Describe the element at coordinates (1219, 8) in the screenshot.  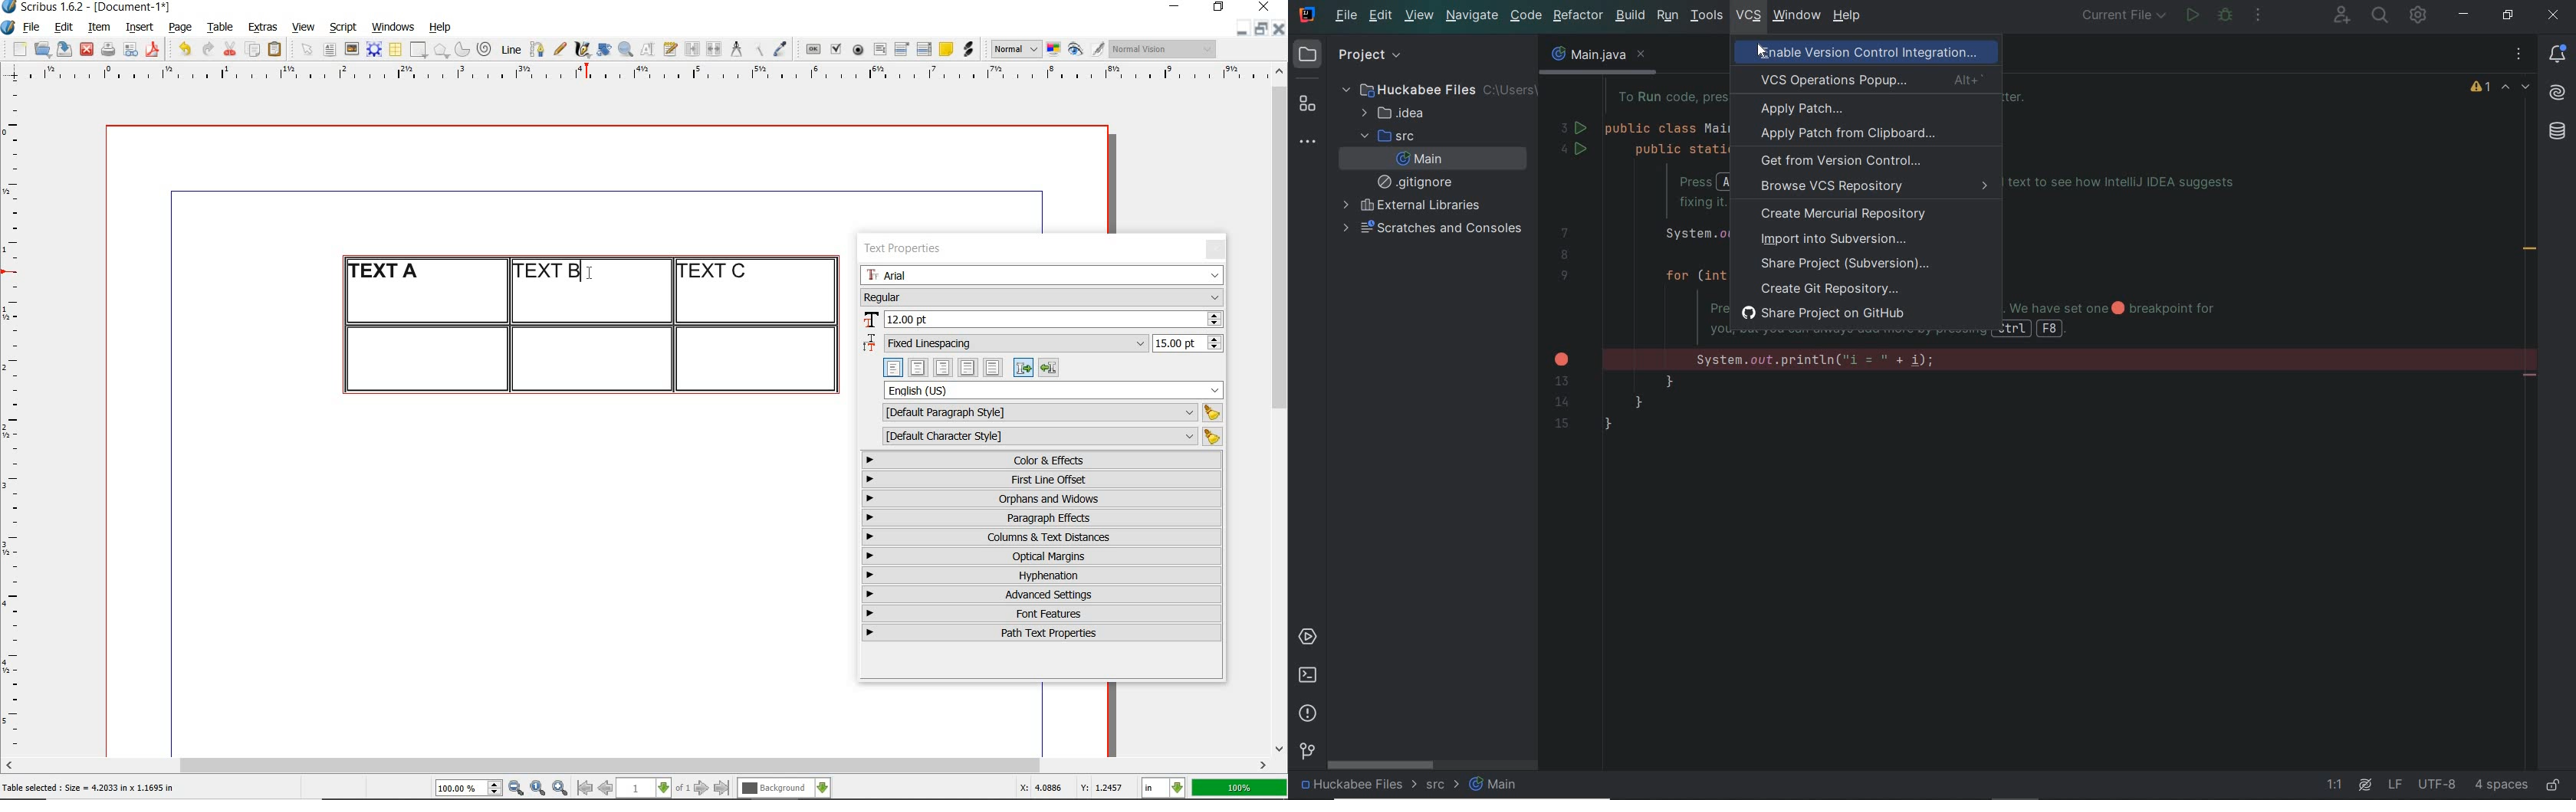
I see `restore` at that location.